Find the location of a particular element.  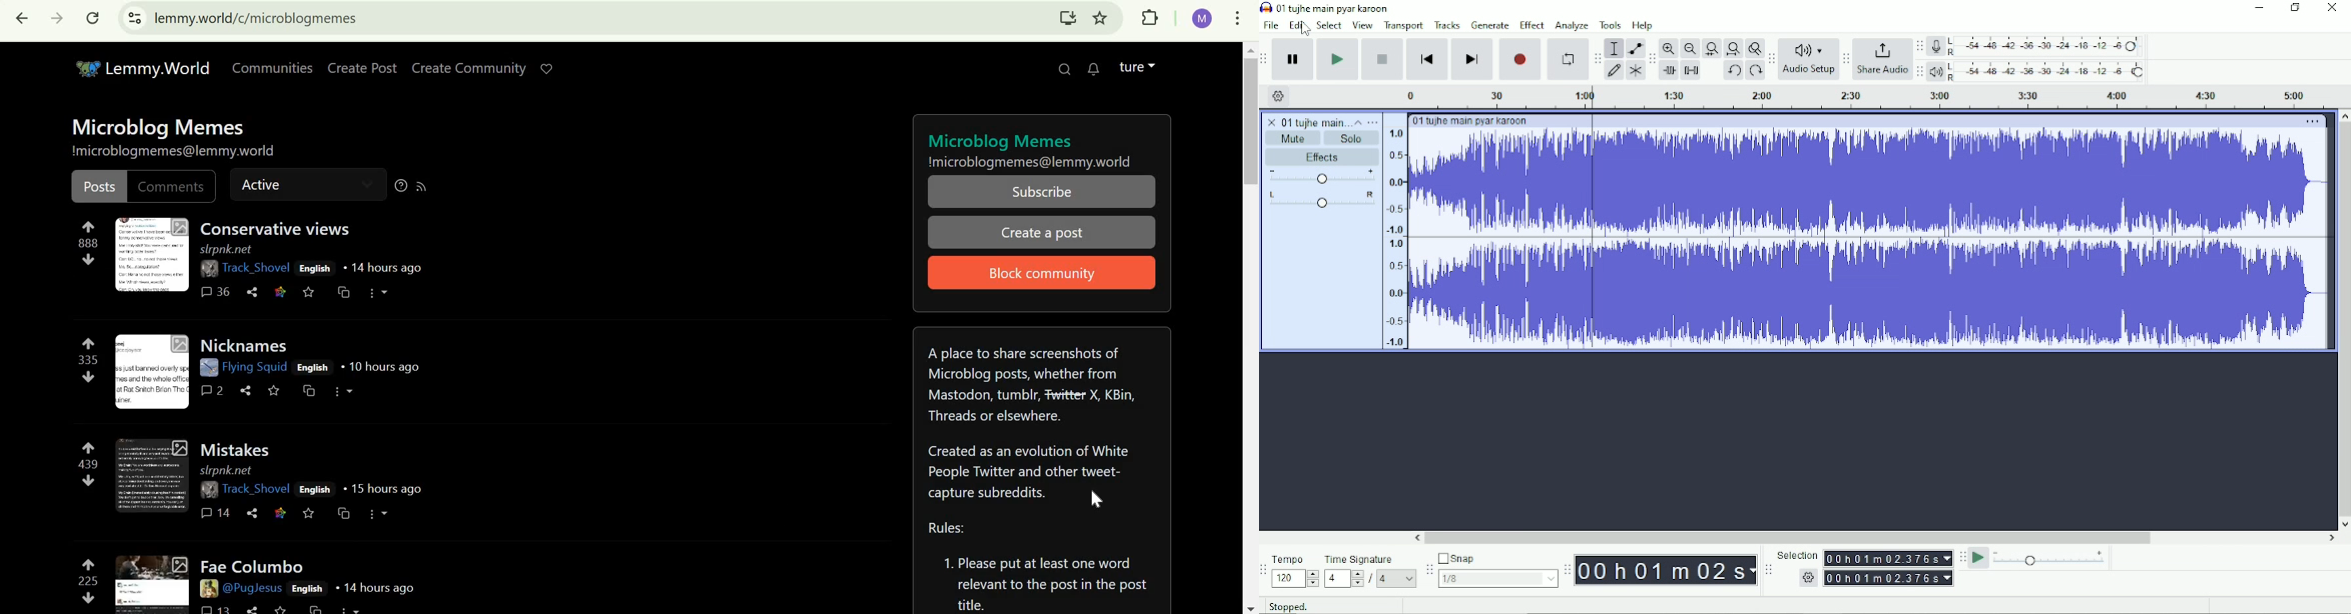

Pan is located at coordinates (1320, 199).